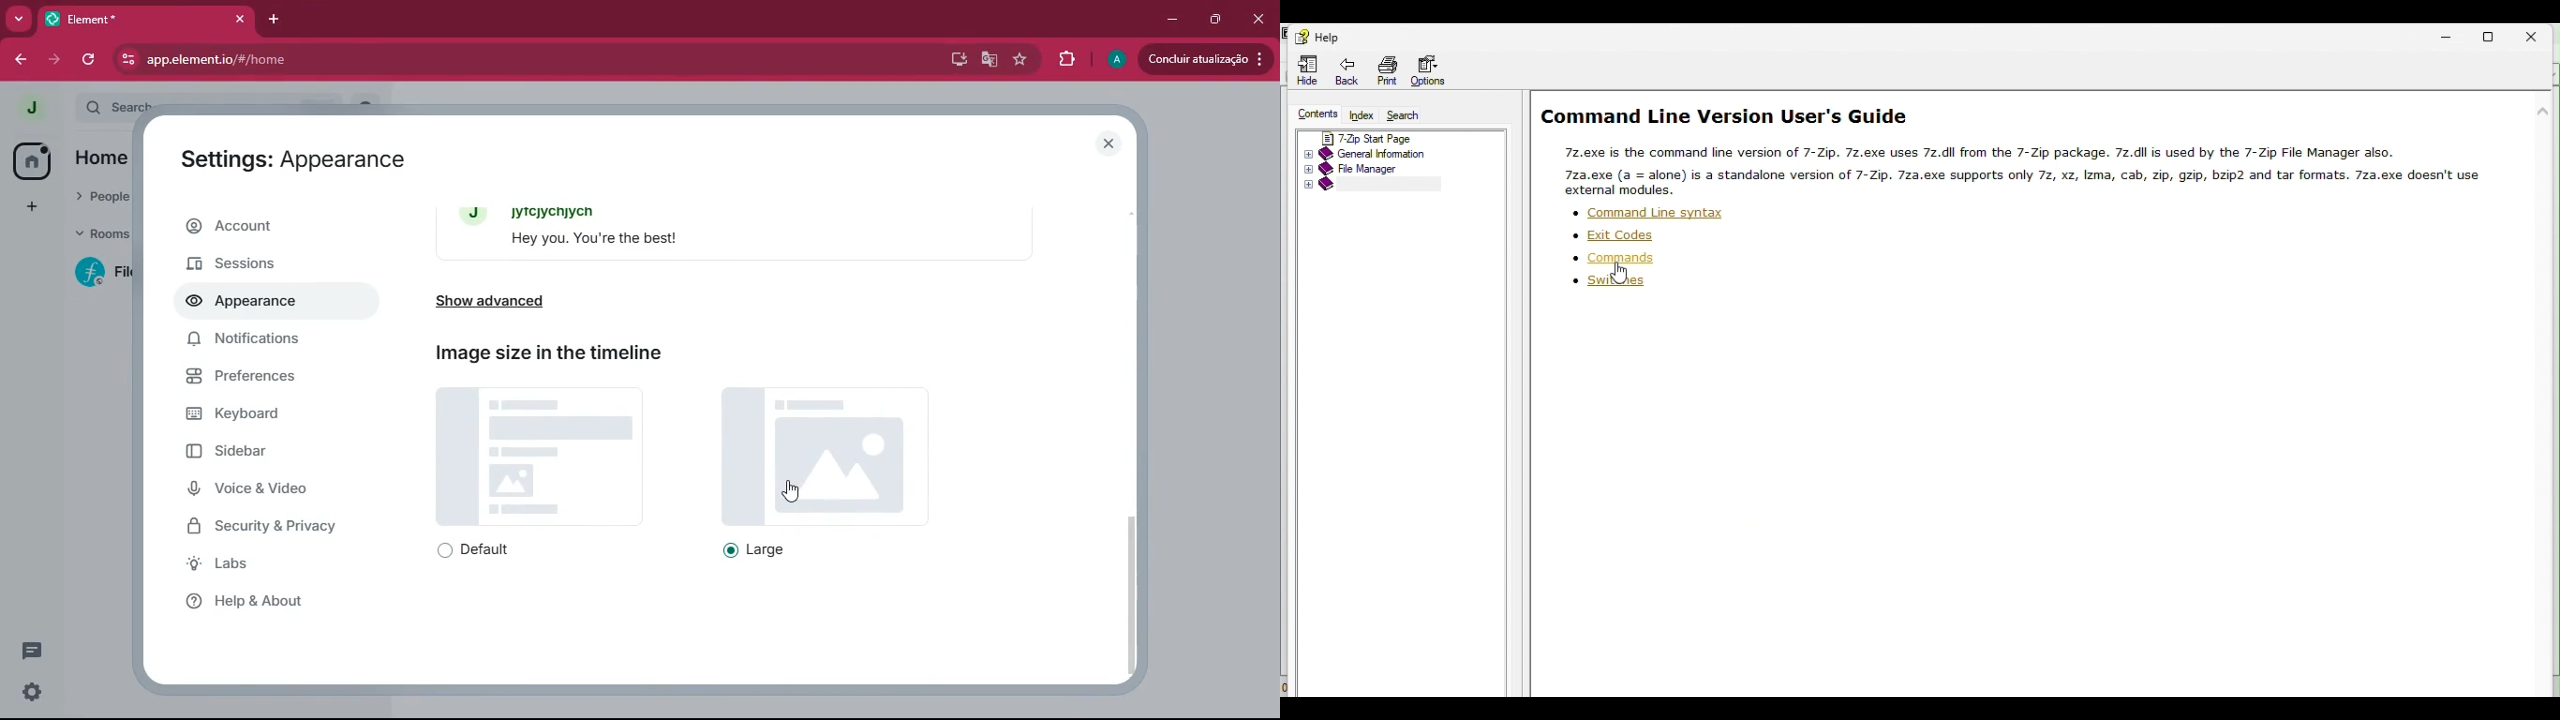  Describe the element at coordinates (1112, 144) in the screenshot. I see `close` at that location.